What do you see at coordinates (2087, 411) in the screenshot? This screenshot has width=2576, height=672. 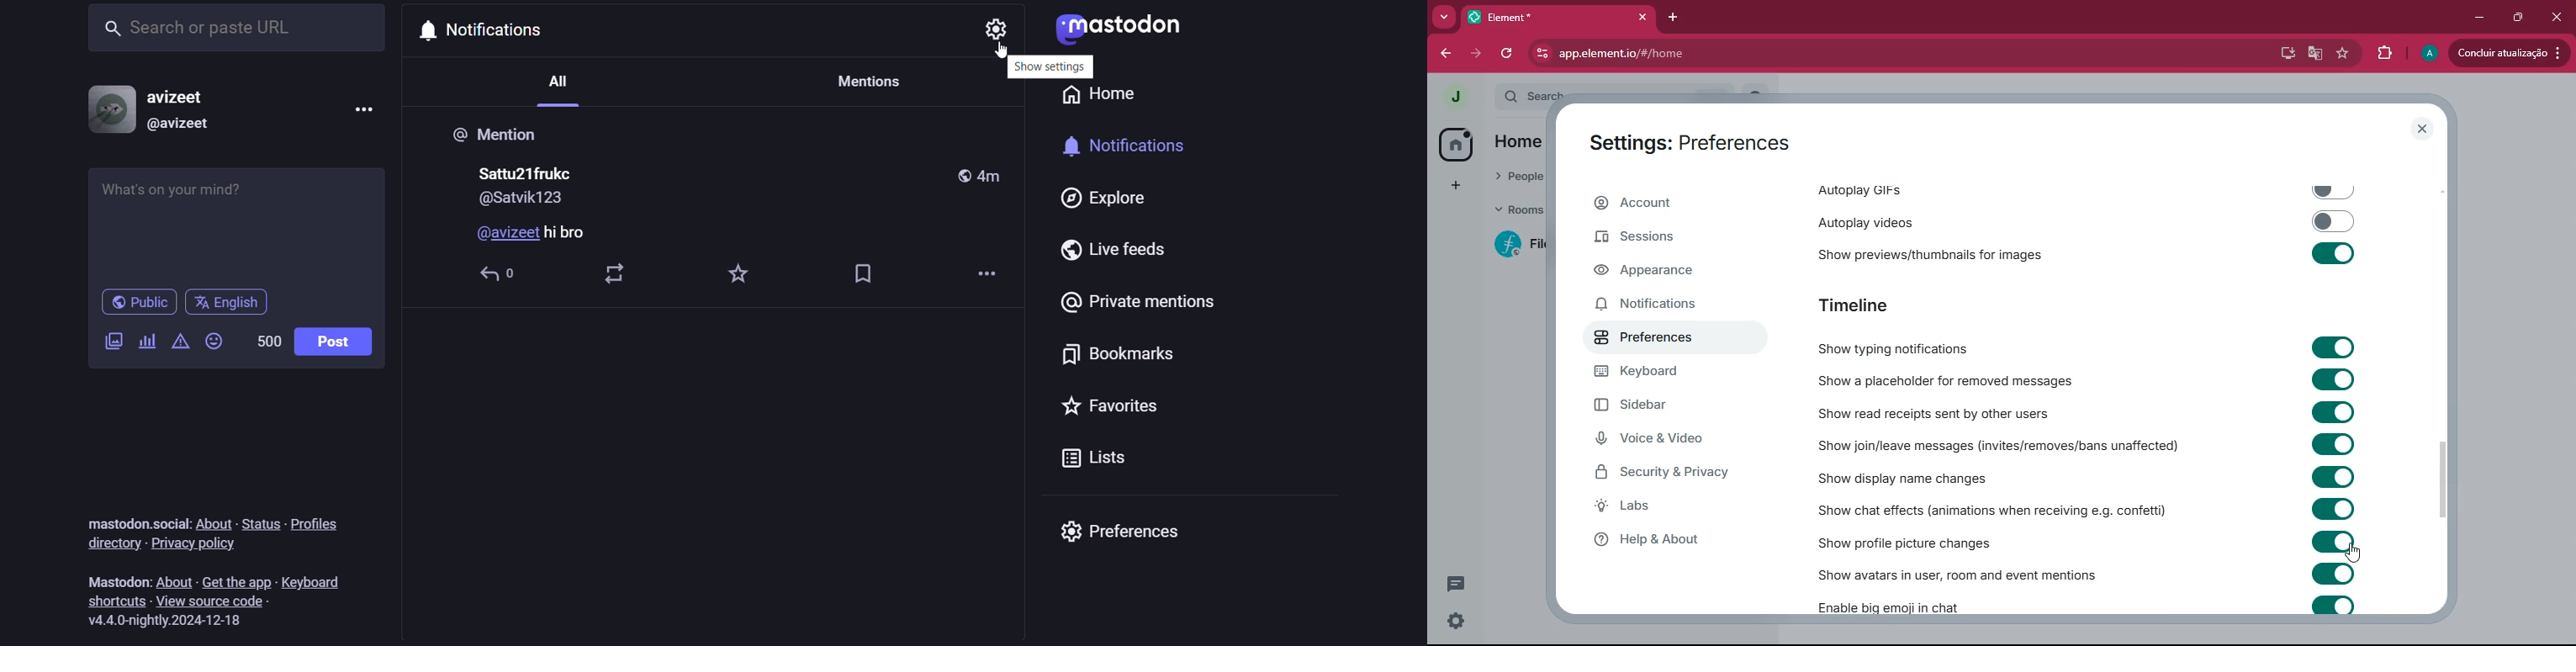 I see `Show read receipts sent by other users` at bounding box center [2087, 411].